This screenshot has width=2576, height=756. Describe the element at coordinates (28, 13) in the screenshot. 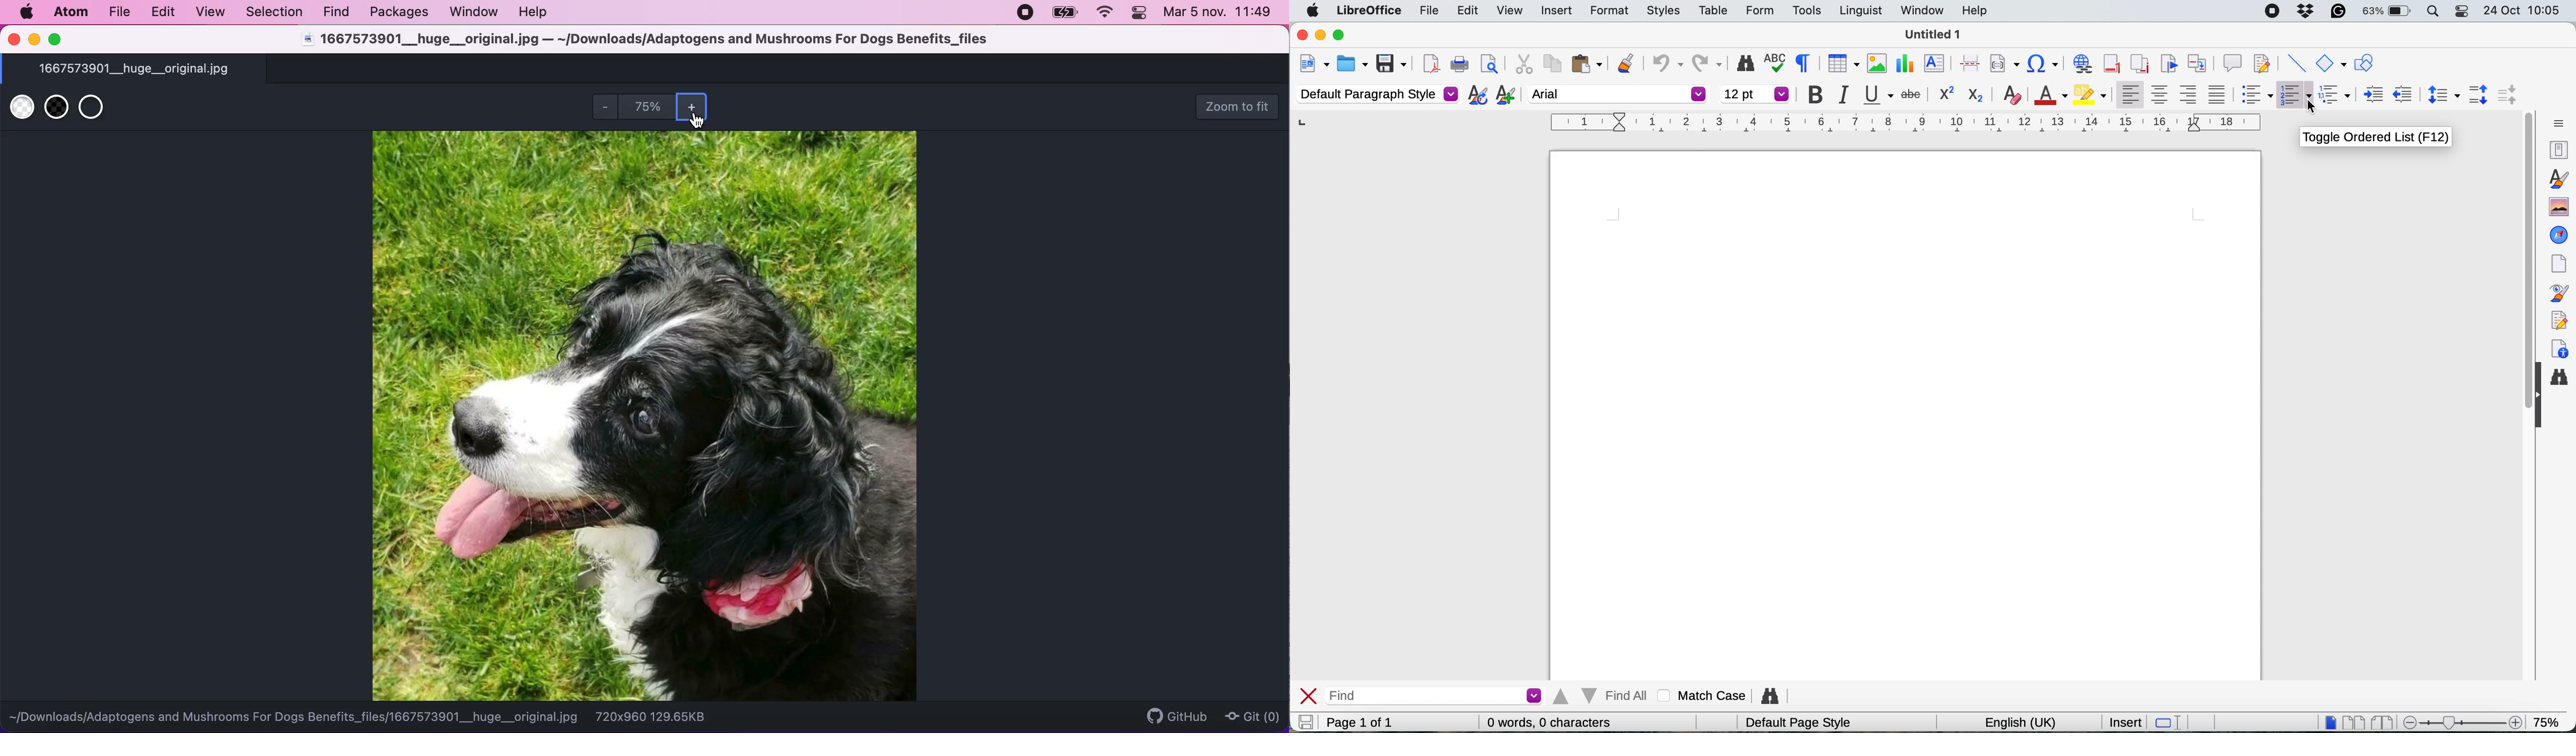

I see `mac logo` at that location.